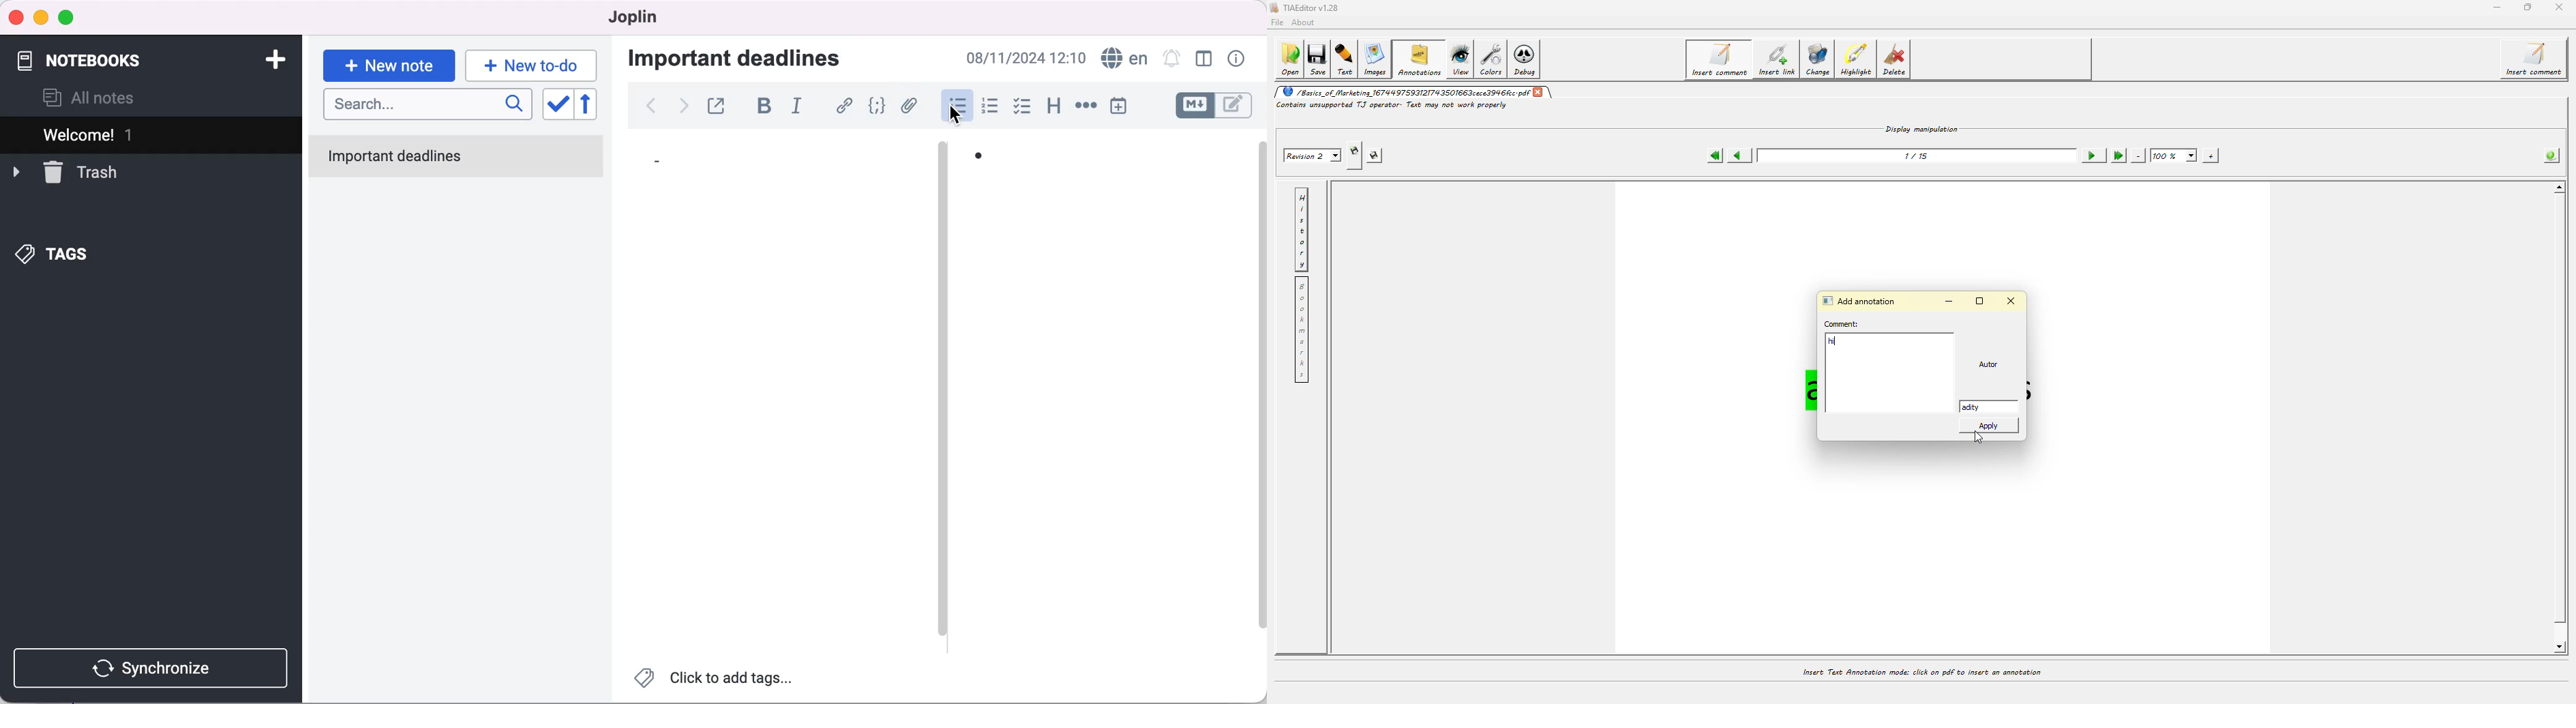 The height and width of the screenshot is (728, 2576). What do you see at coordinates (16, 16) in the screenshot?
I see `close` at bounding box center [16, 16].